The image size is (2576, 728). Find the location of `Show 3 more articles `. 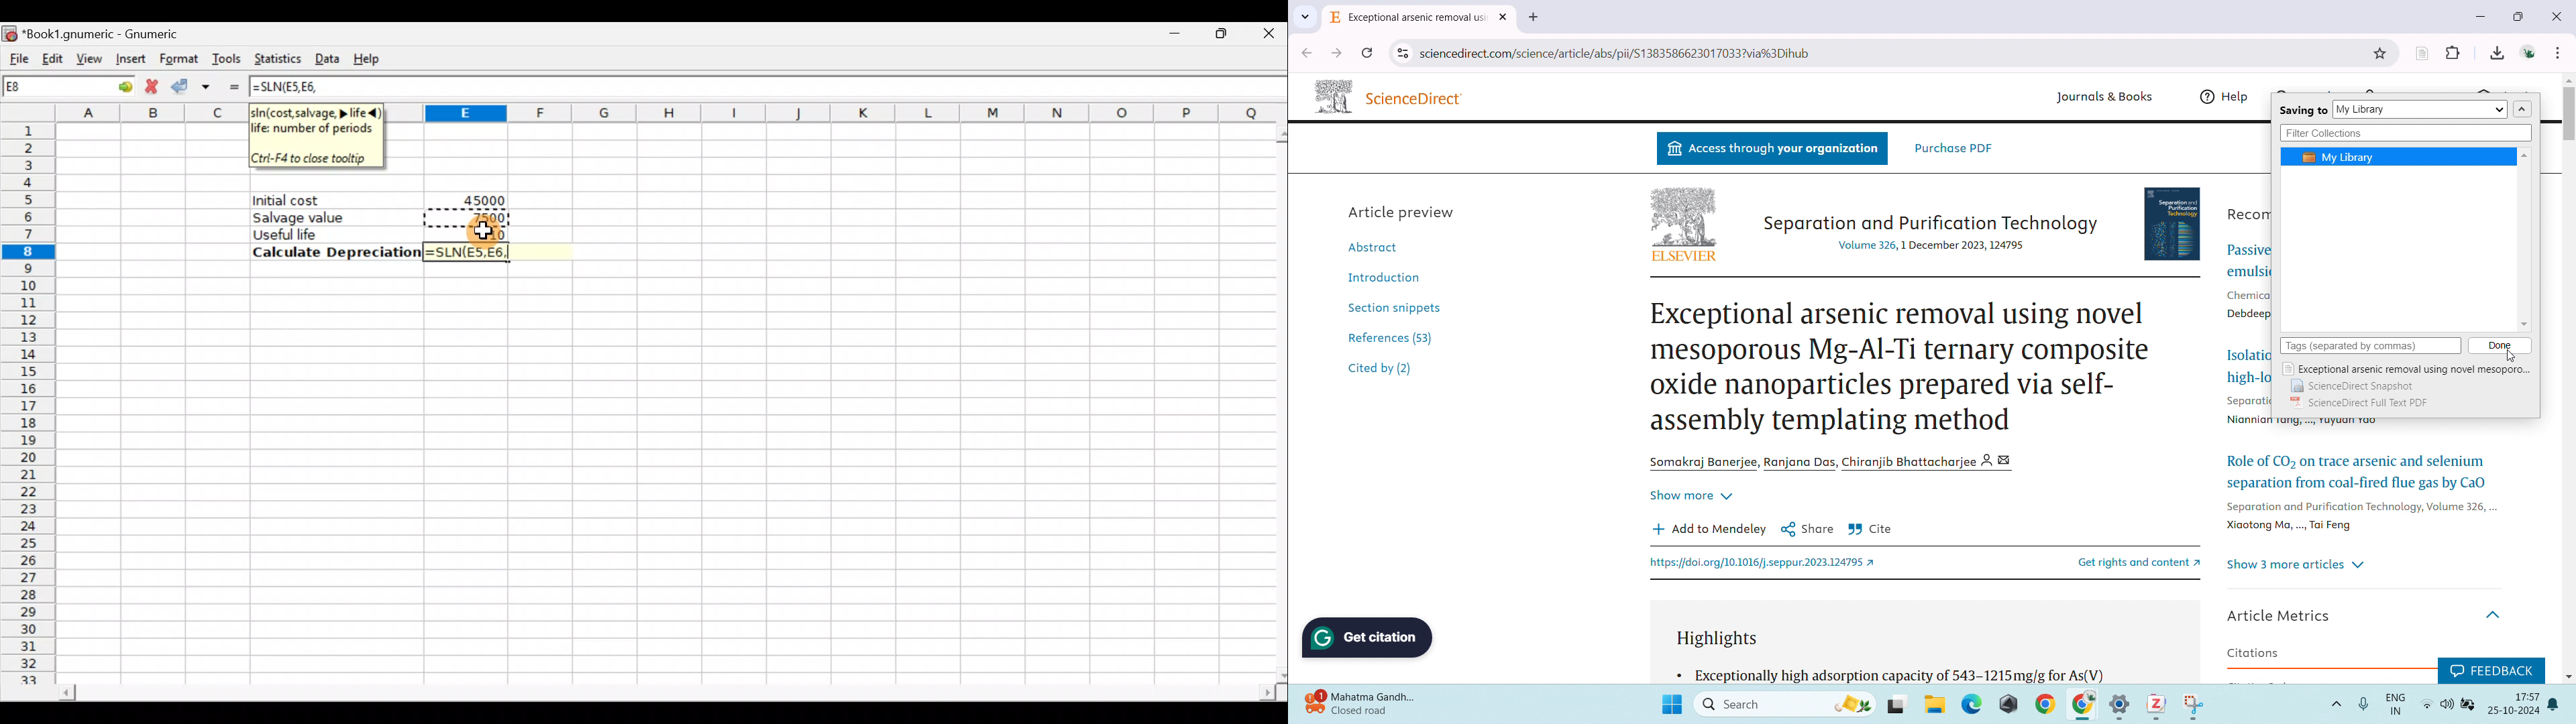

Show 3 more articles  is located at coordinates (2298, 565).